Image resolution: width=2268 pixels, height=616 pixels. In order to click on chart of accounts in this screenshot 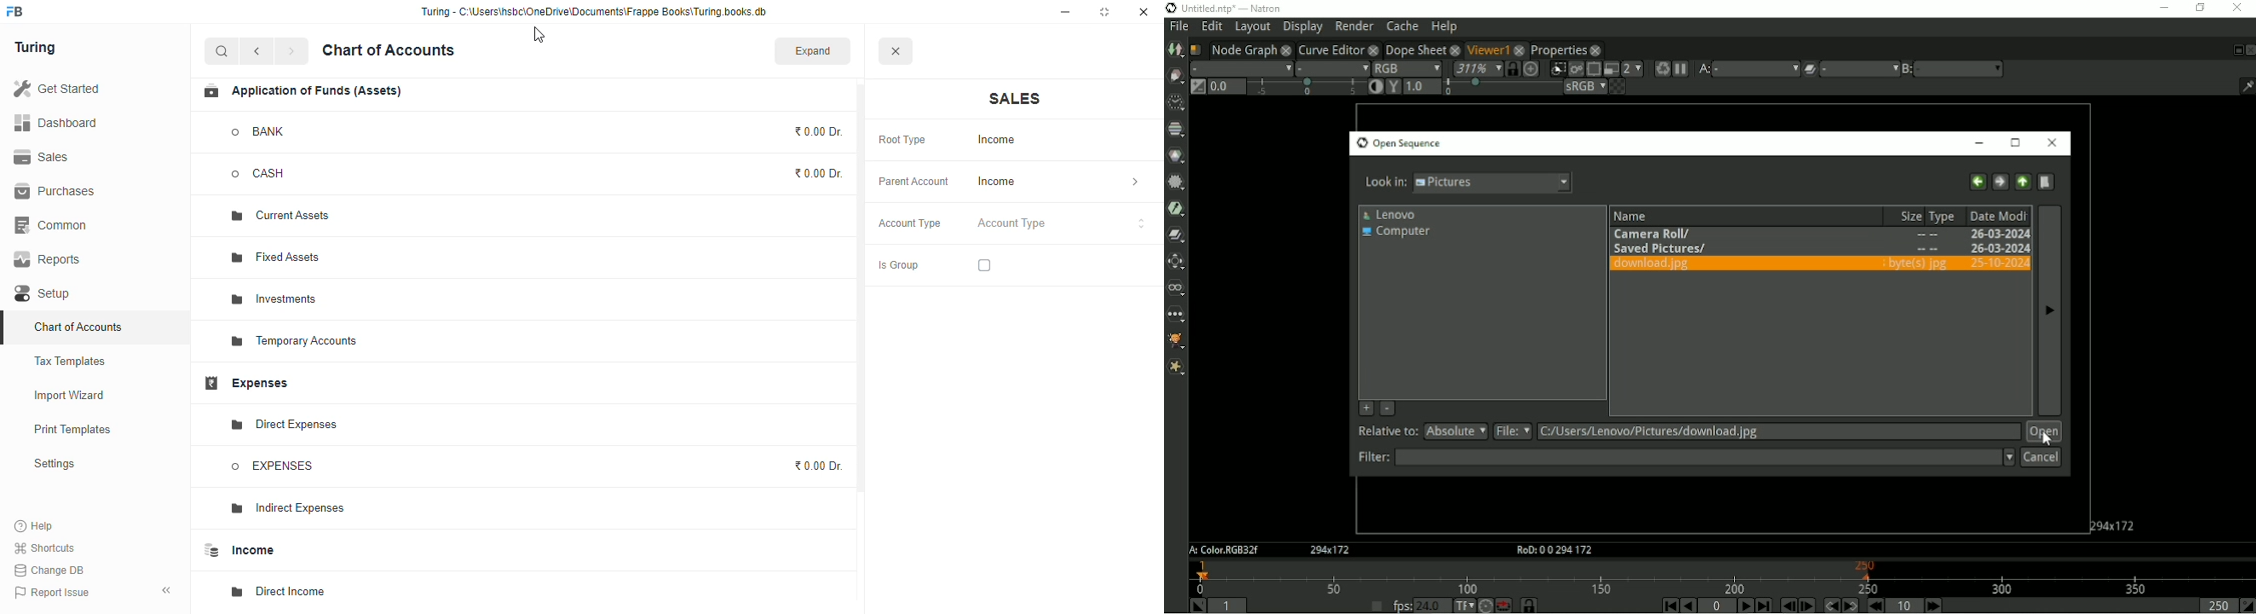, I will do `click(78, 327)`.